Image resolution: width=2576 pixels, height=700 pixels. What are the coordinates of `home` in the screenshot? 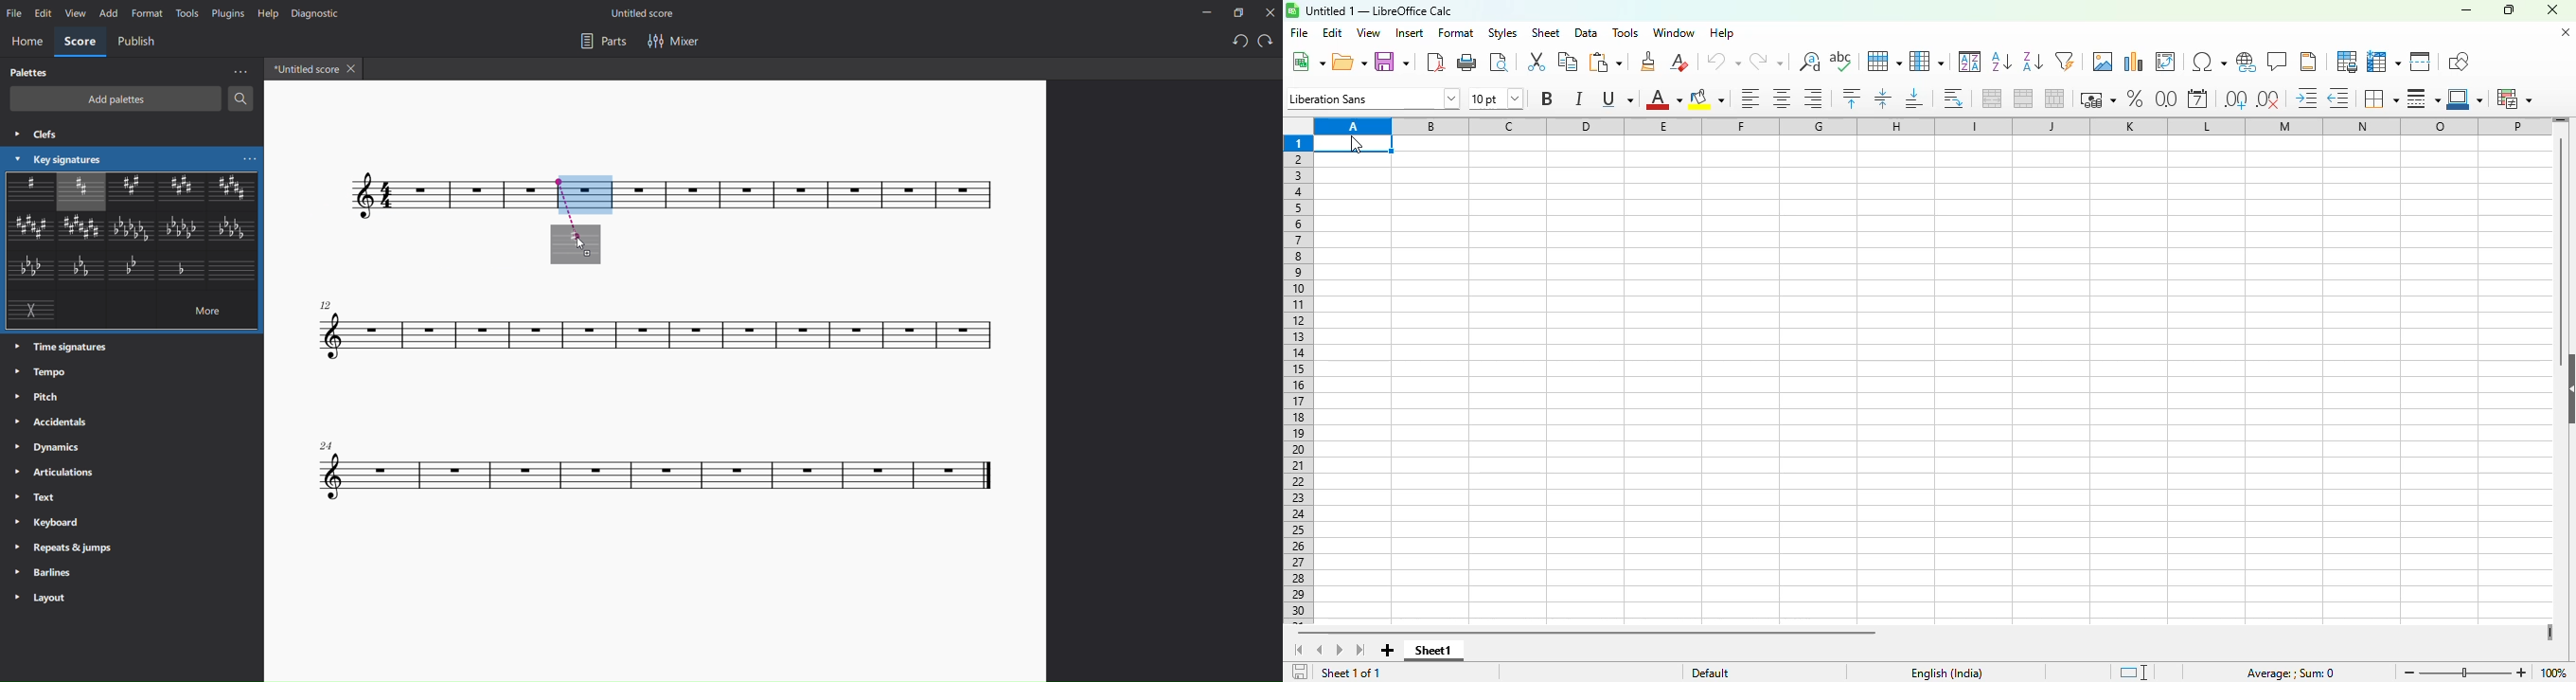 It's located at (25, 41).